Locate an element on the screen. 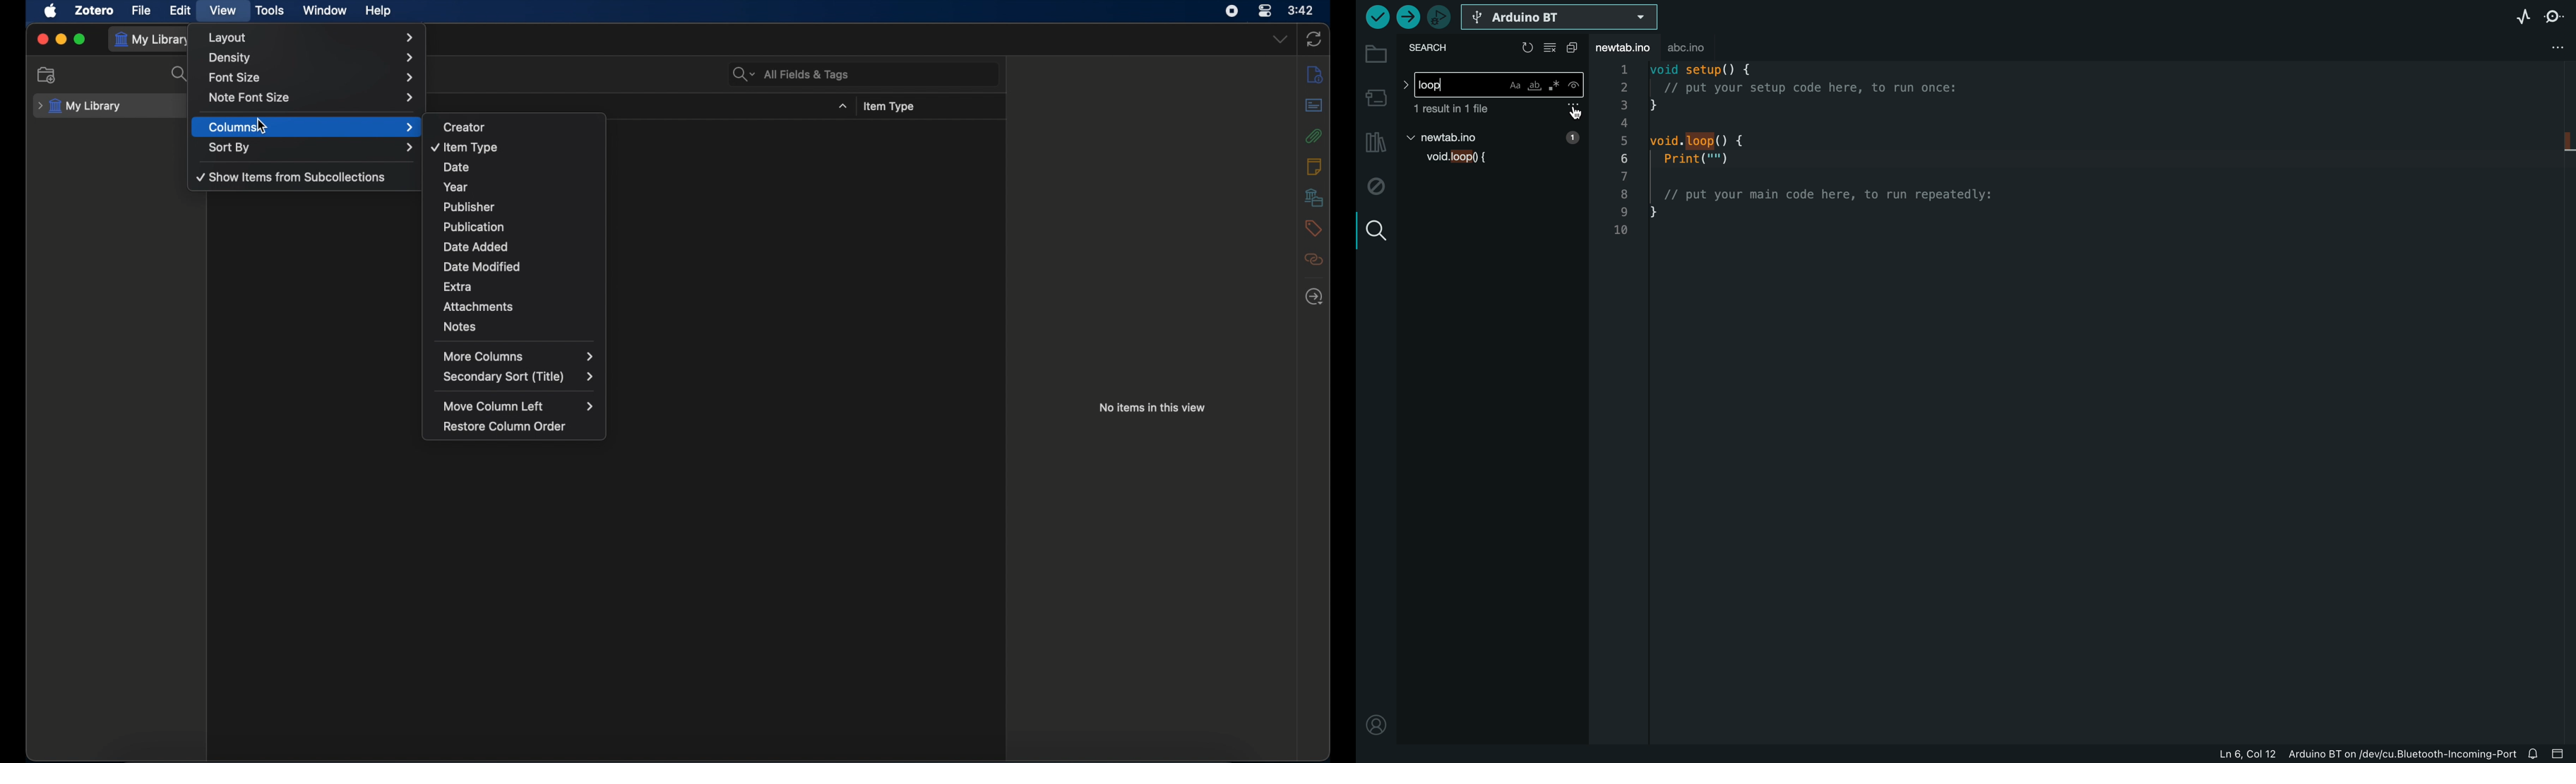 The width and height of the screenshot is (2576, 784). tools is located at coordinates (270, 11).